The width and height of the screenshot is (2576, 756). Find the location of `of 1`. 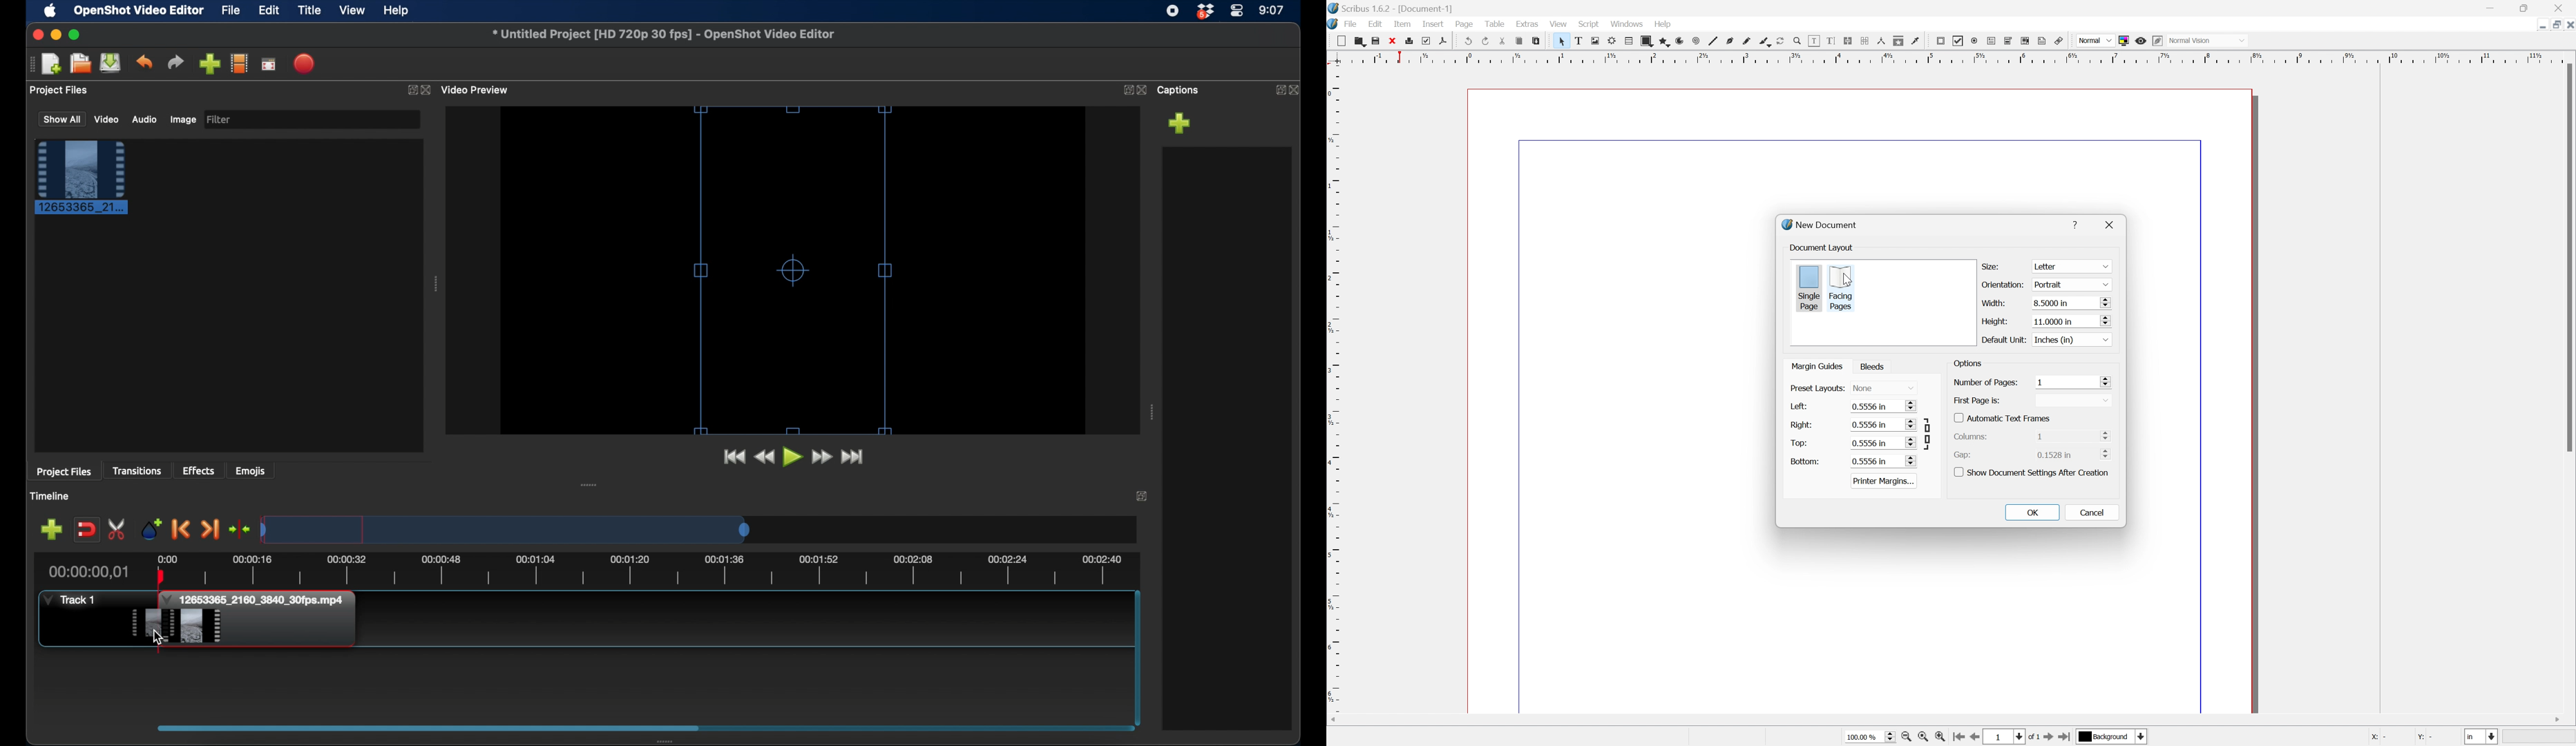

of 1 is located at coordinates (2032, 737).